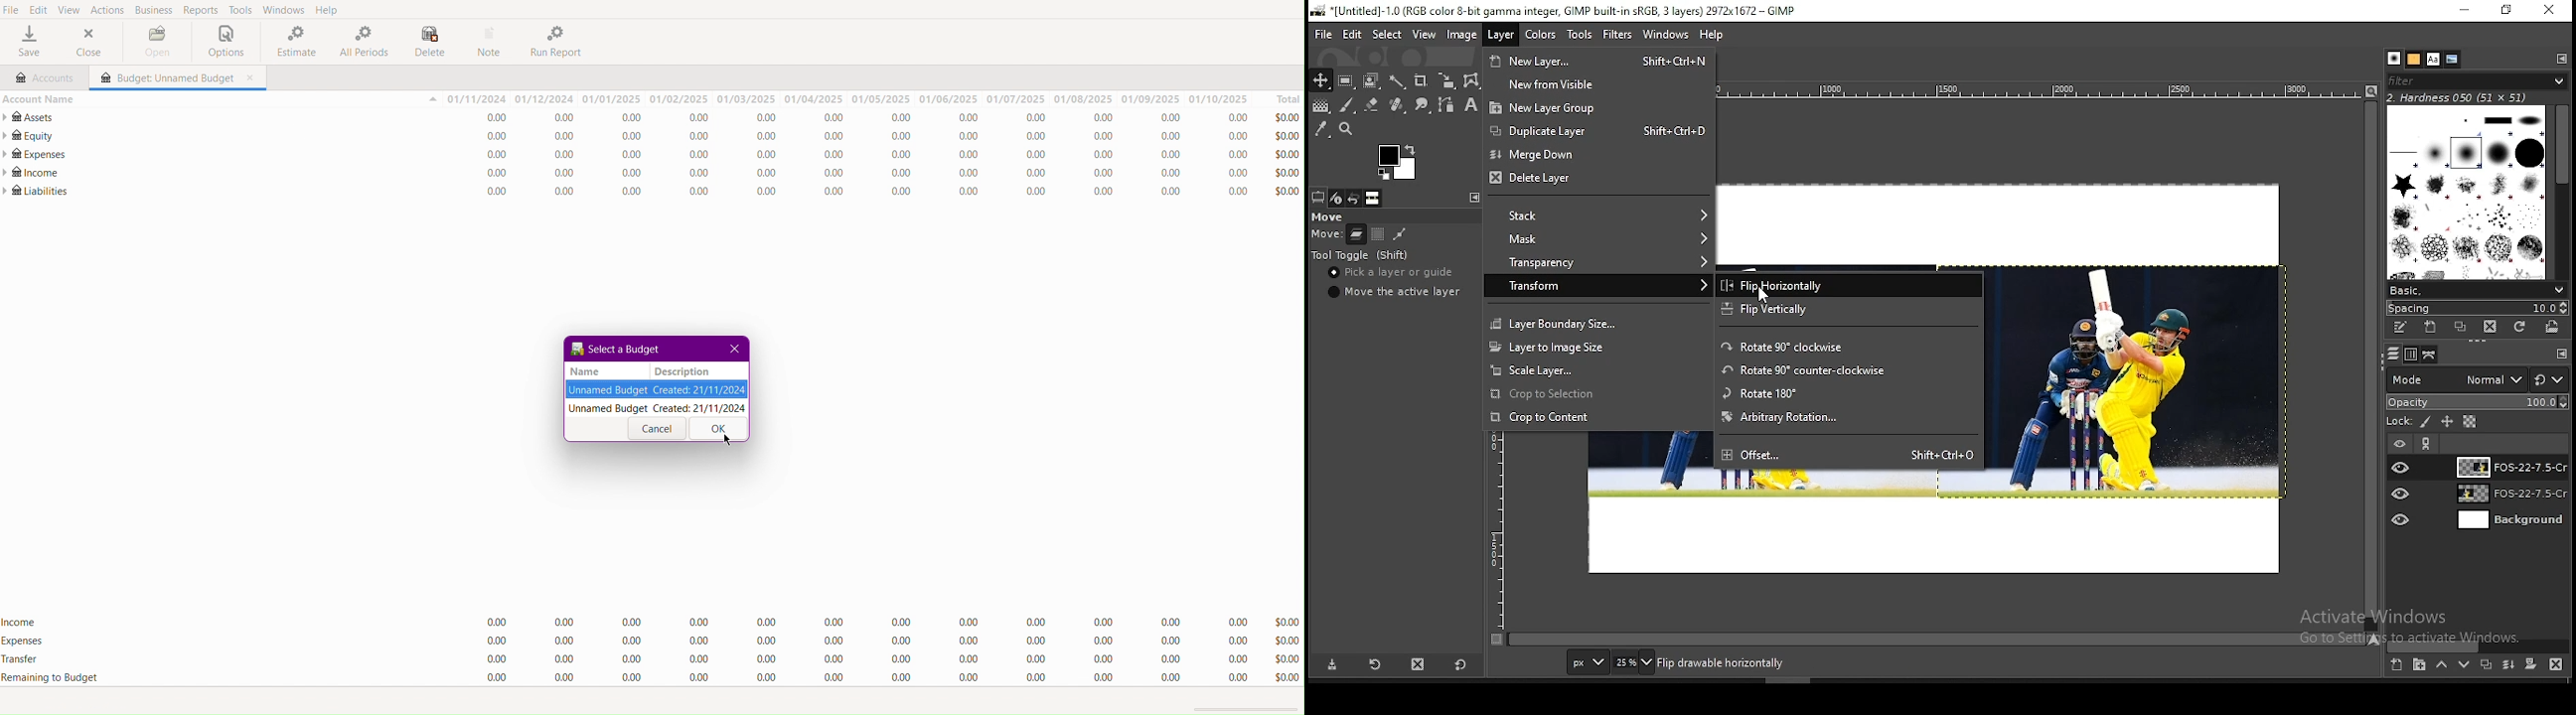 The image size is (2576, 728). What do you see at coordinates (657, 390) in the screenshot?
I see `Unnamed Budget` at bounding box center [657, 390].